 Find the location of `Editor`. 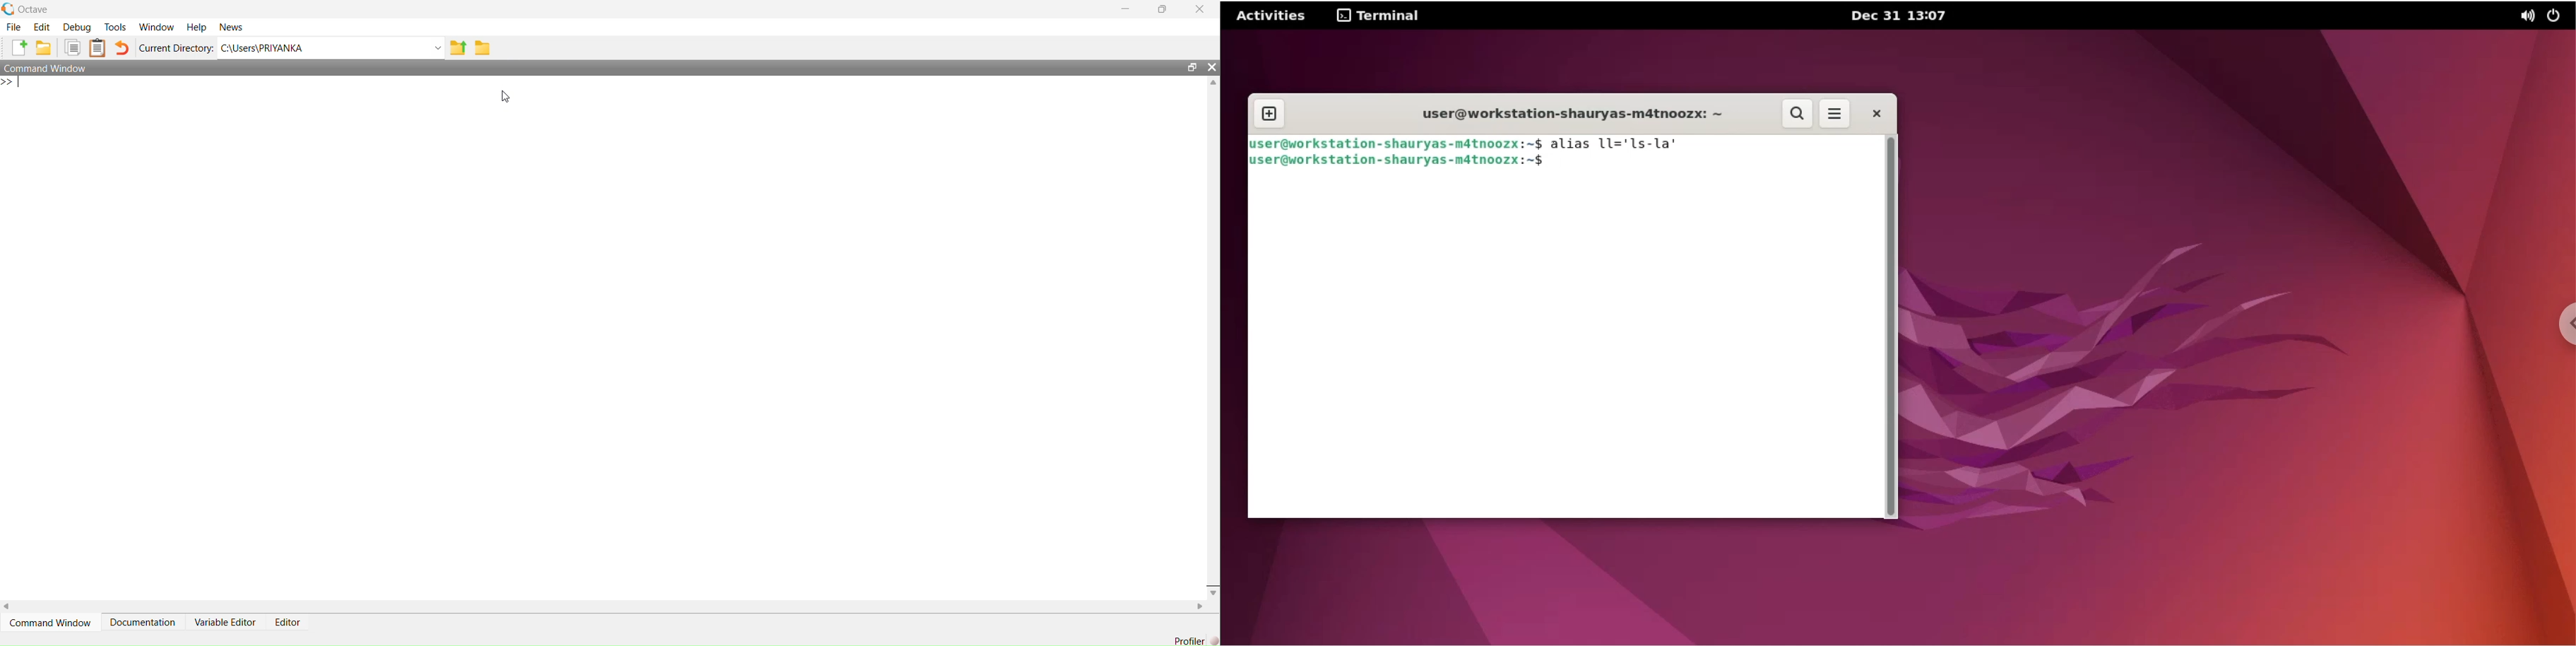

Editor is located at coordinates (289, 623).